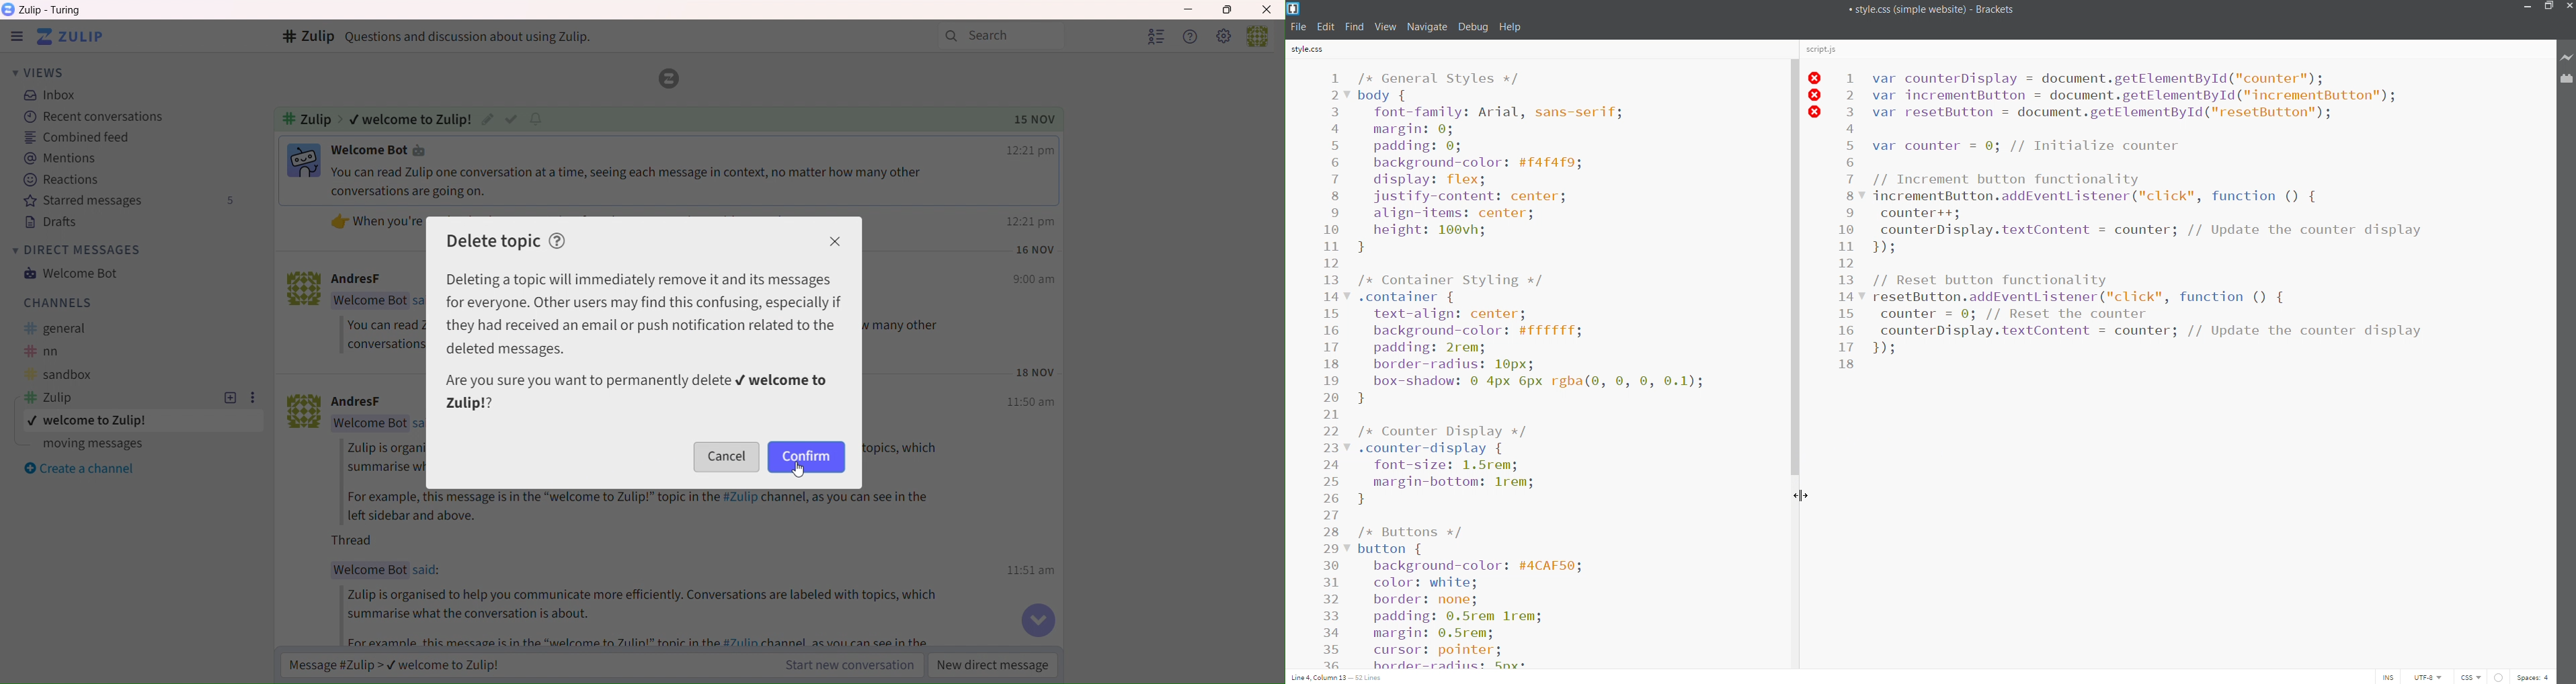  I want to click on Settings, so click(251, 398).